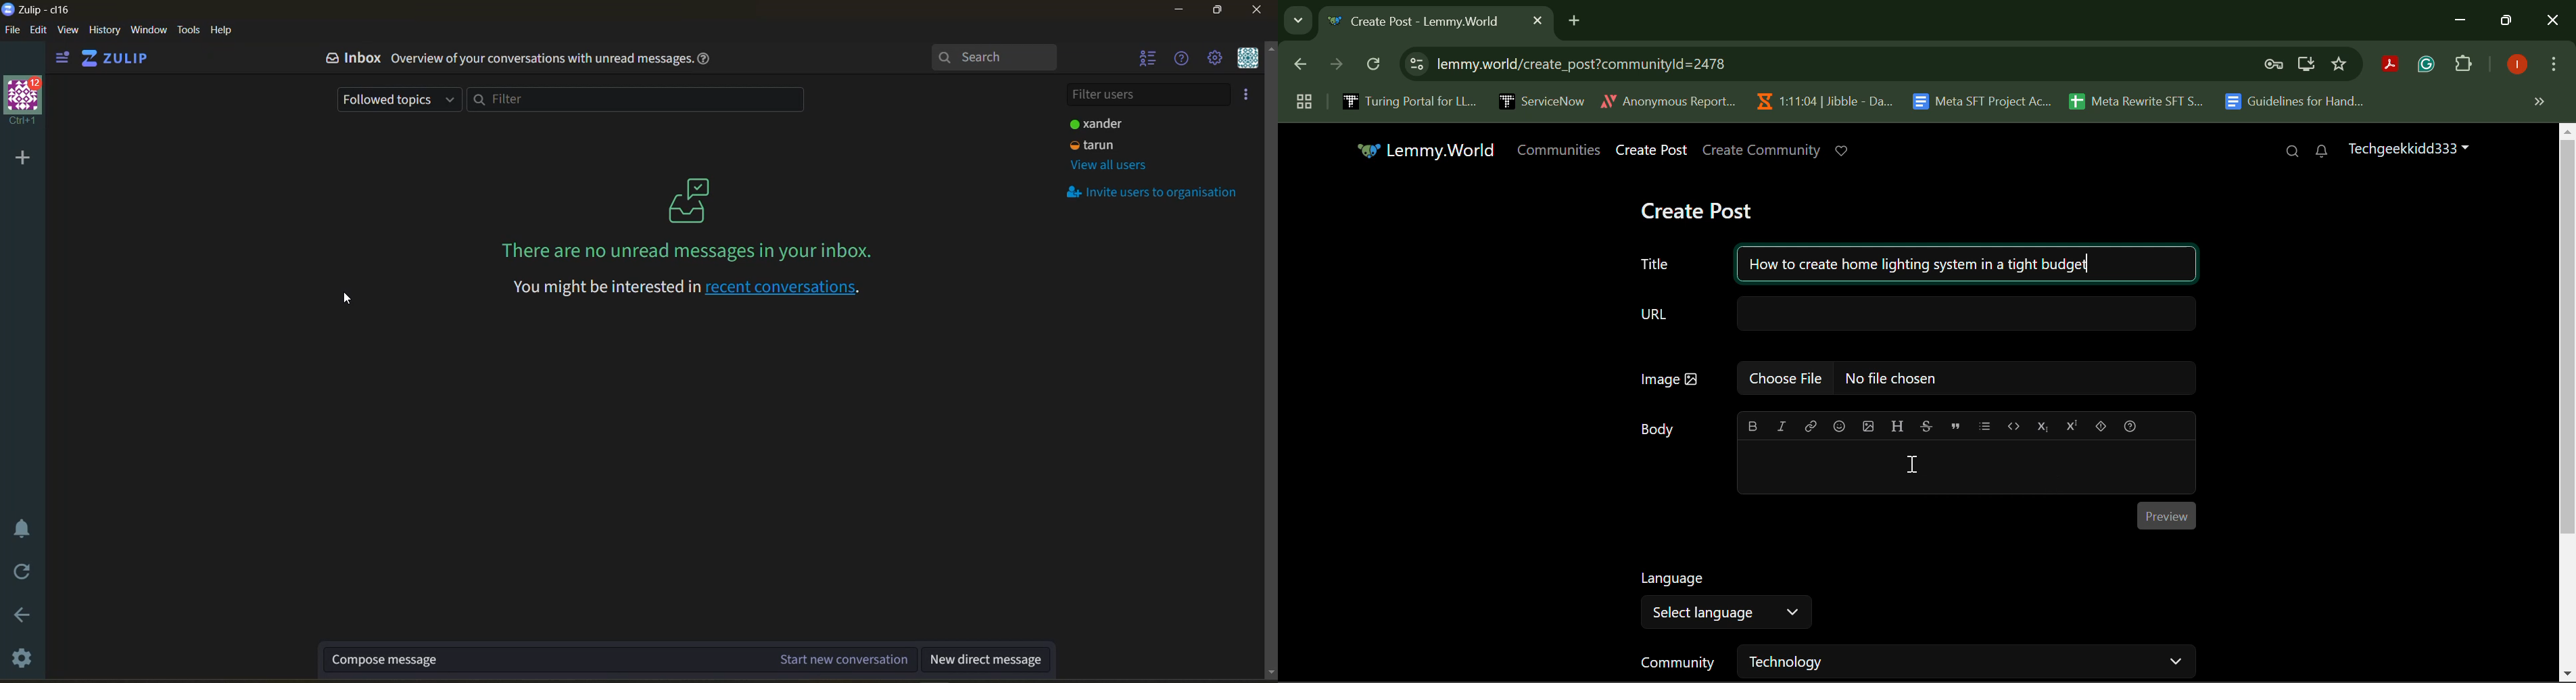 This screenshot has height=700, width=2576. What do you see at coordinates (2306, 66) in the screenshot?
I see `Install Desktop Application` at bounding box center [2306, 66].